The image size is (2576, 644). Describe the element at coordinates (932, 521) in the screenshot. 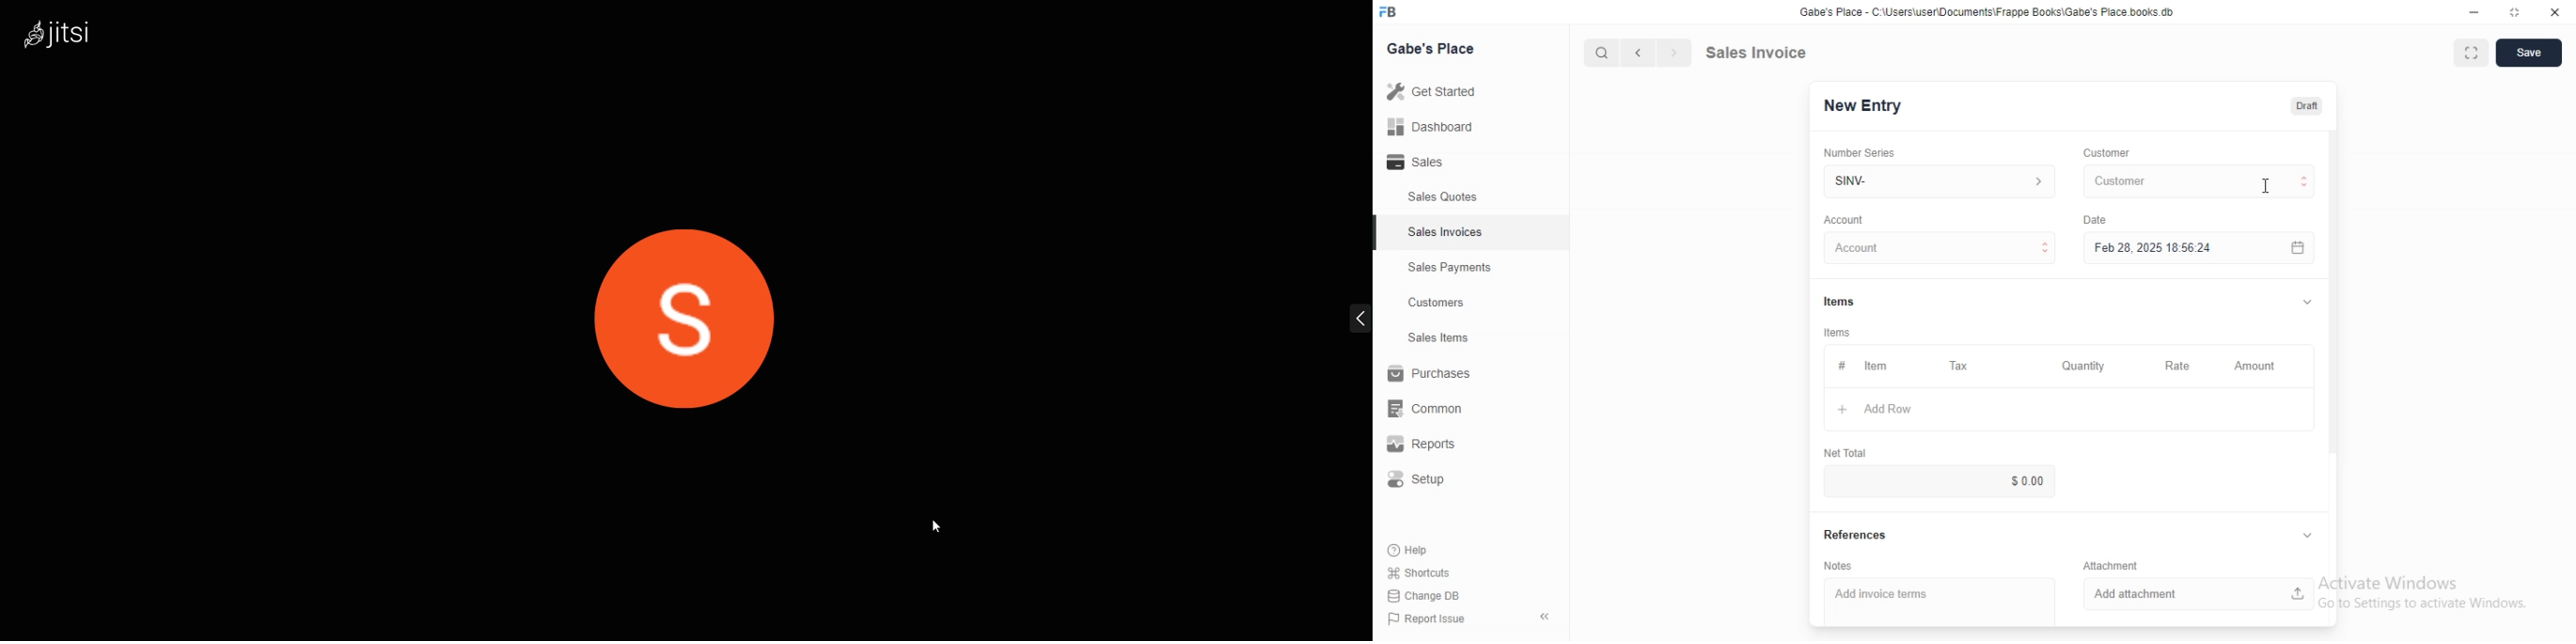

I see `cursor` at that location.